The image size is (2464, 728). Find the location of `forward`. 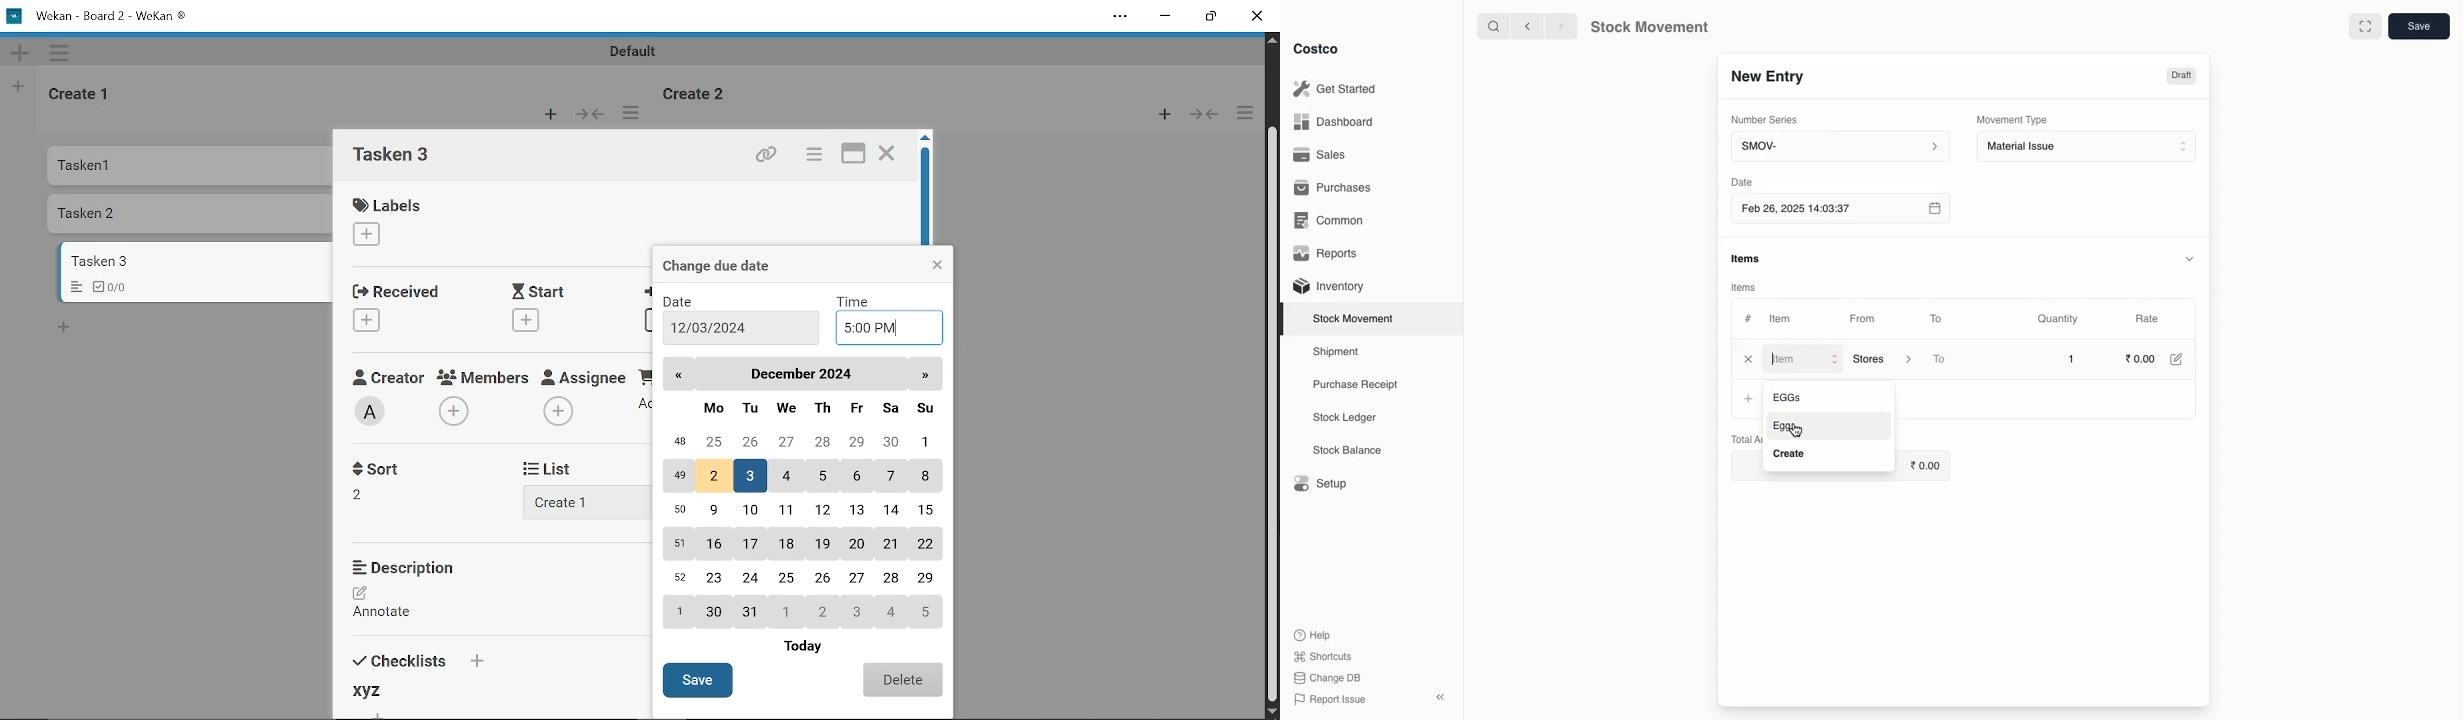

forward is located at coordinates (1557, 25).